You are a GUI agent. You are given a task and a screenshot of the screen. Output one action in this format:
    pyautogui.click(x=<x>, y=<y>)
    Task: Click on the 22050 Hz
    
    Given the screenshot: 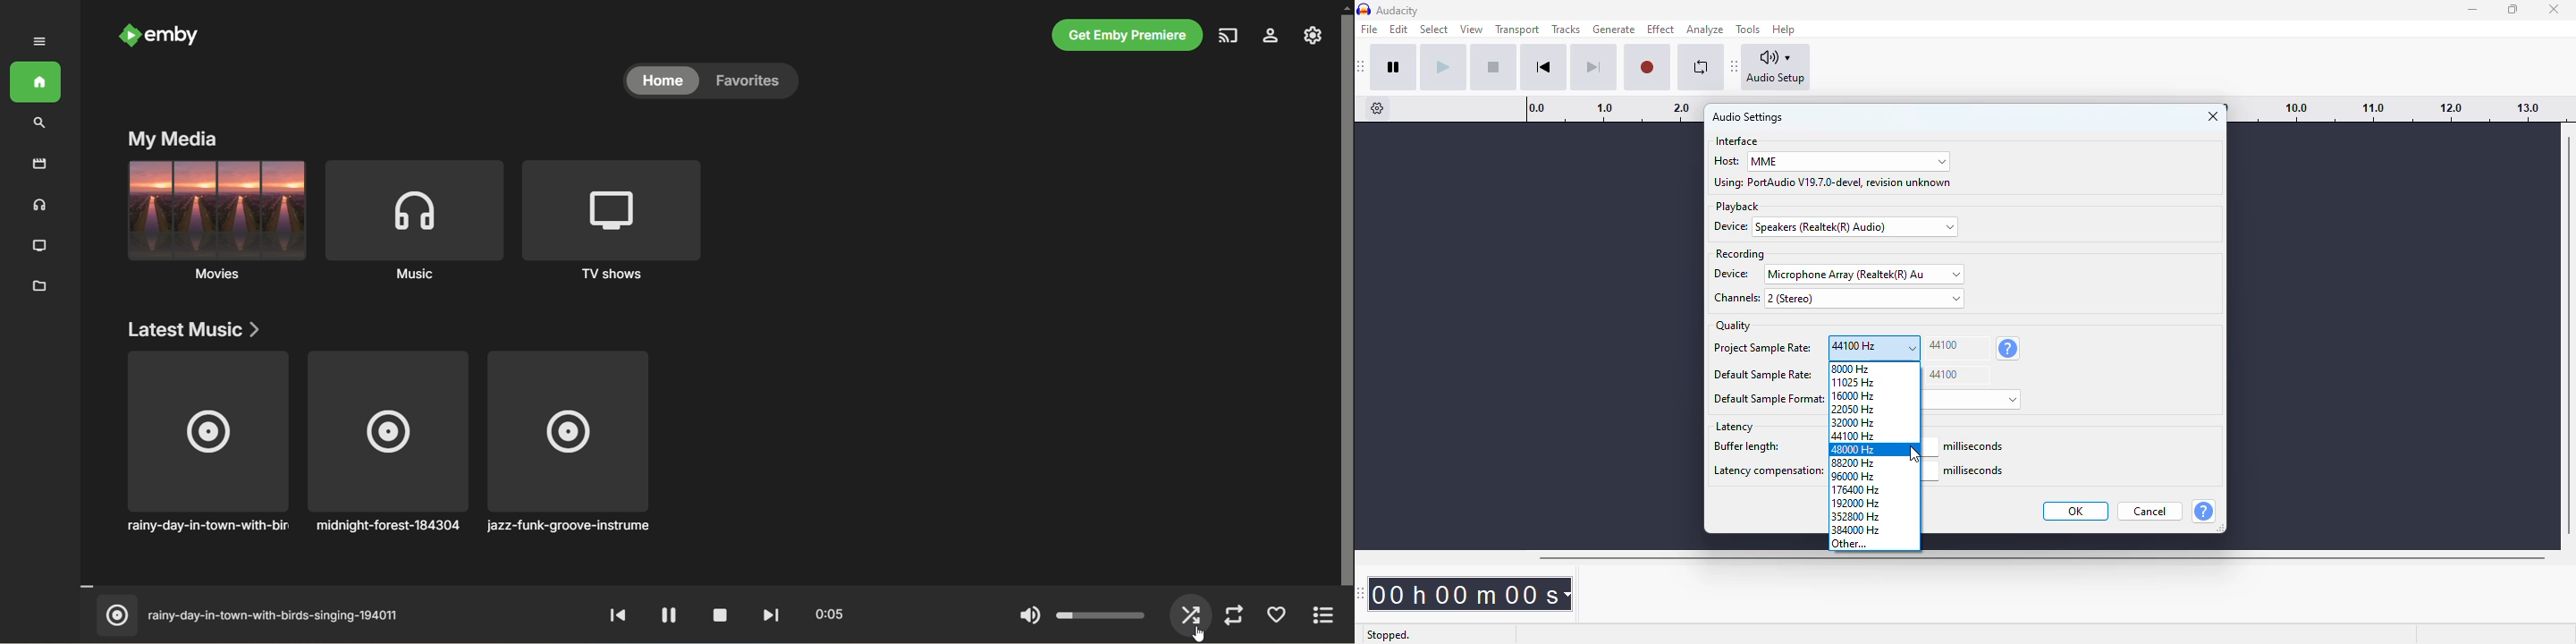 What is the action you would take?
    pyautogui.click(x=1874, y=408)
    